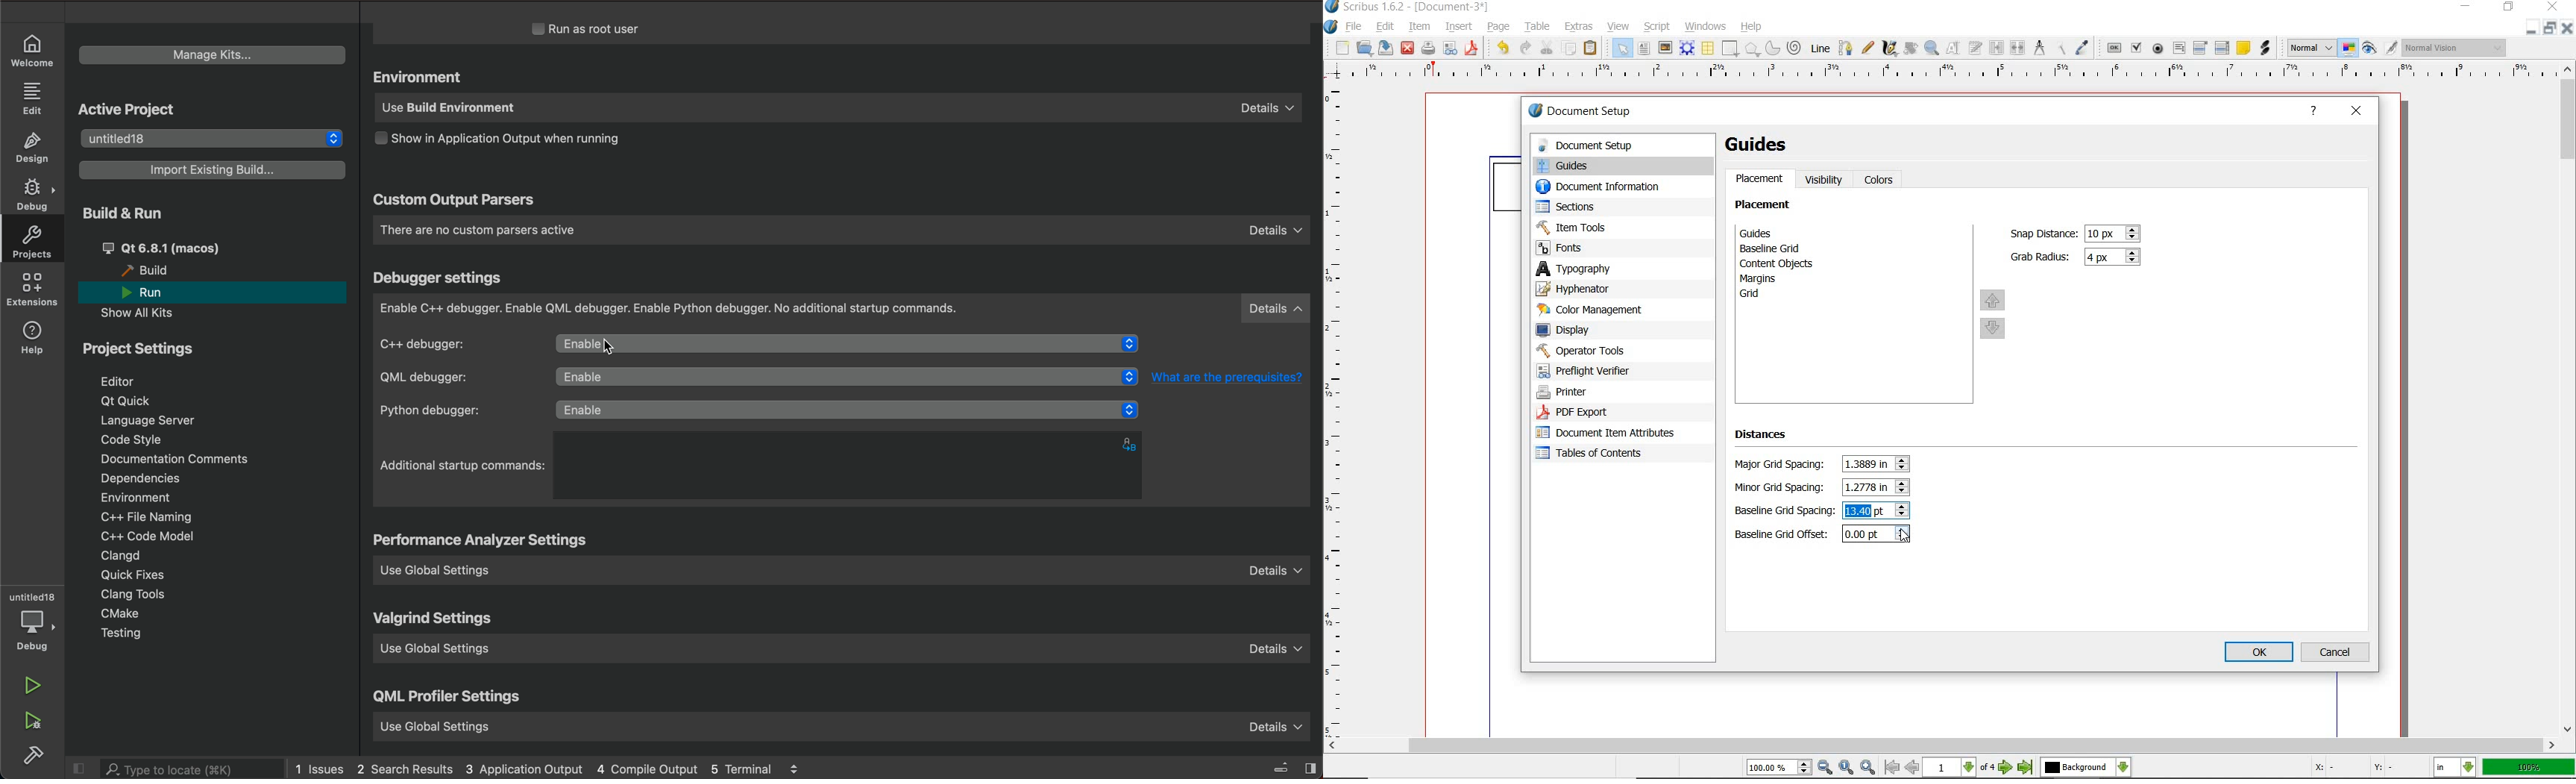  I want to click on select current zoom level, so click(1780, 767).